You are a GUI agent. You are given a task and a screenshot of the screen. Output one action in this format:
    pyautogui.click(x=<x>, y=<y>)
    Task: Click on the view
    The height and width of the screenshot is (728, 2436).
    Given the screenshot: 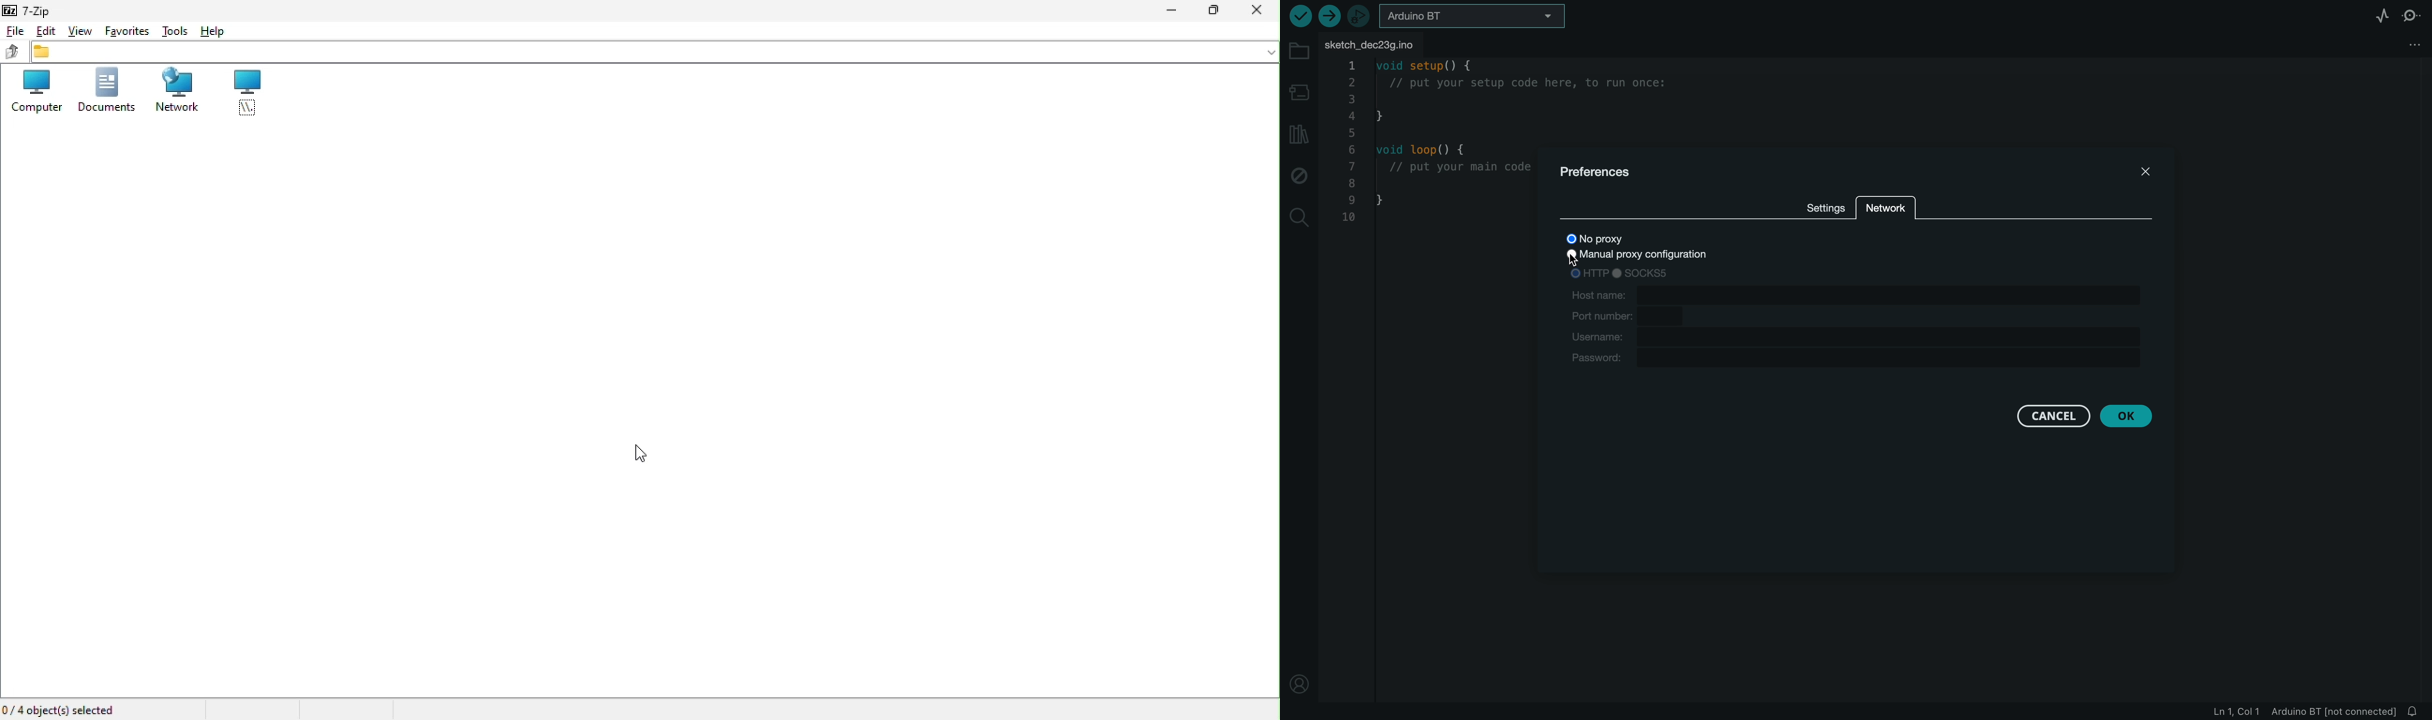 What is the action you would take?
    pyautogui.click(x=81, y=30)
    